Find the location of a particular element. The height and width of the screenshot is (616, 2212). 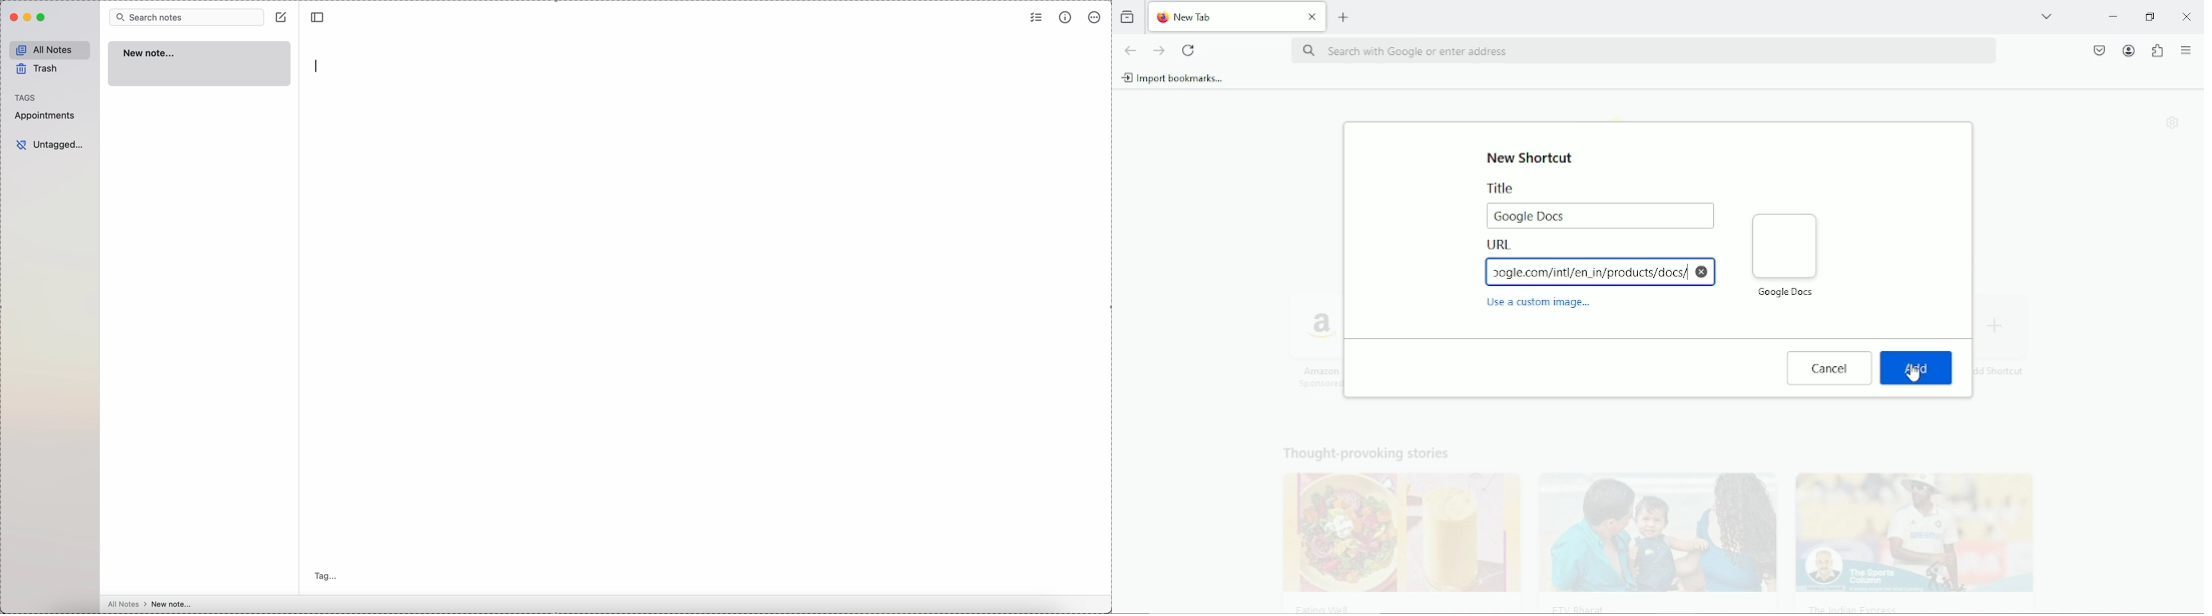

appointments is located at coordinates (47, 115).